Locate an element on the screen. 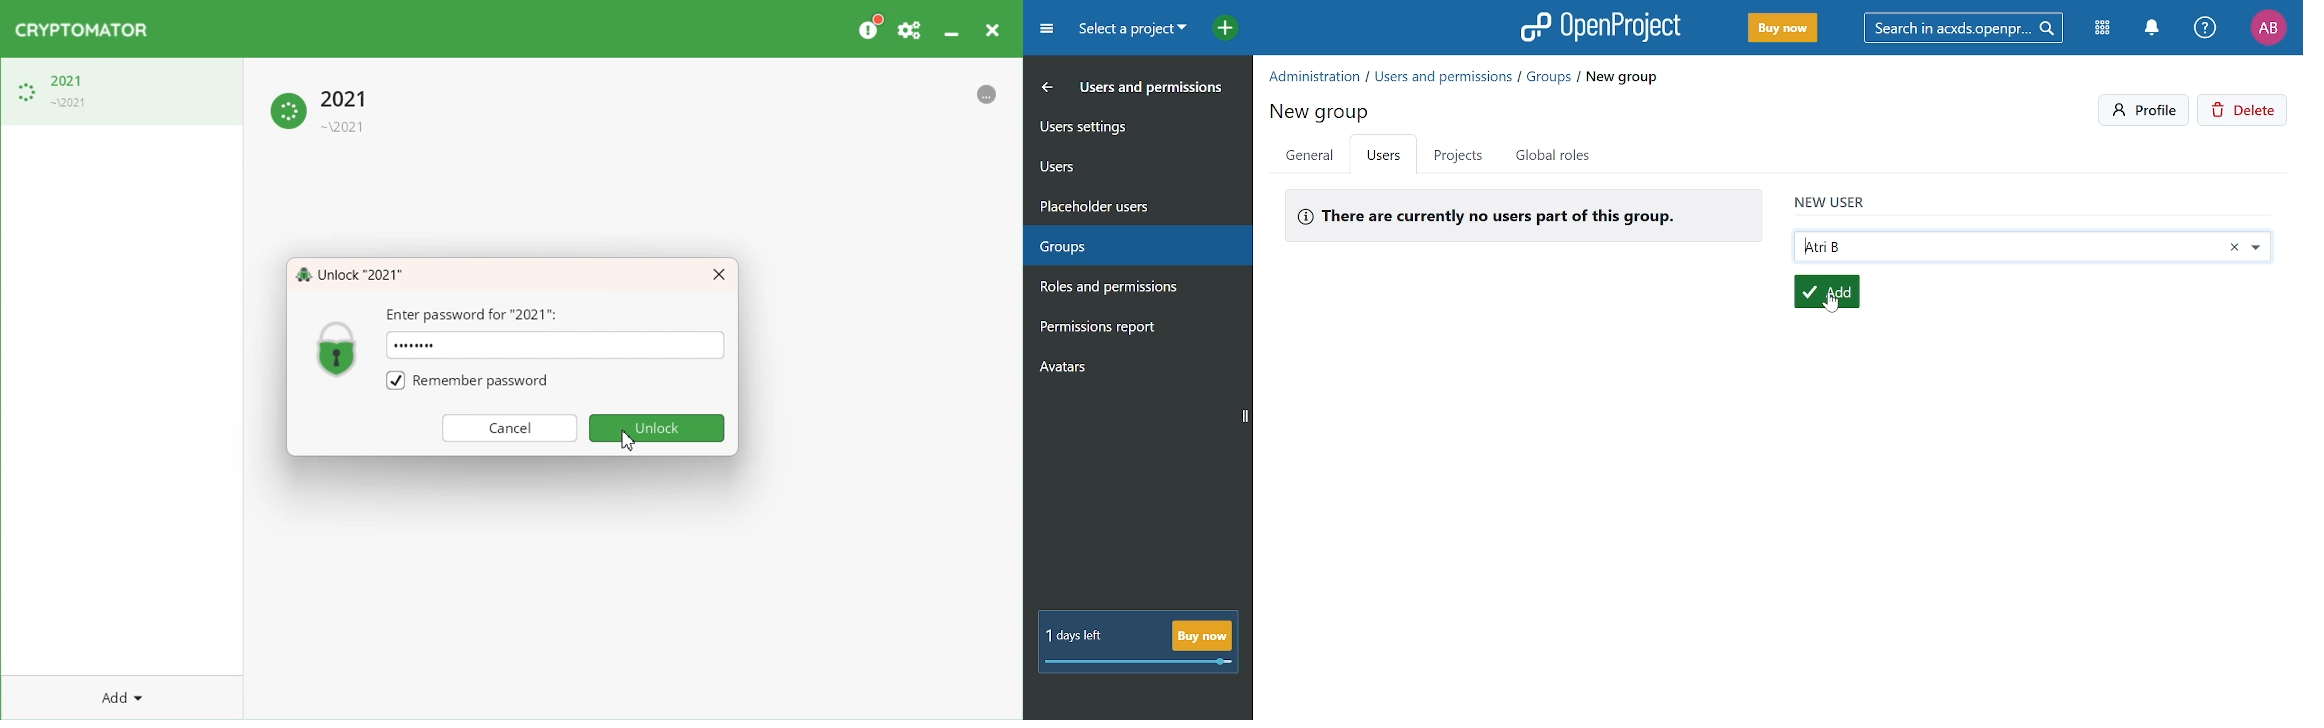  Search is located at coordinates (1970, 27).